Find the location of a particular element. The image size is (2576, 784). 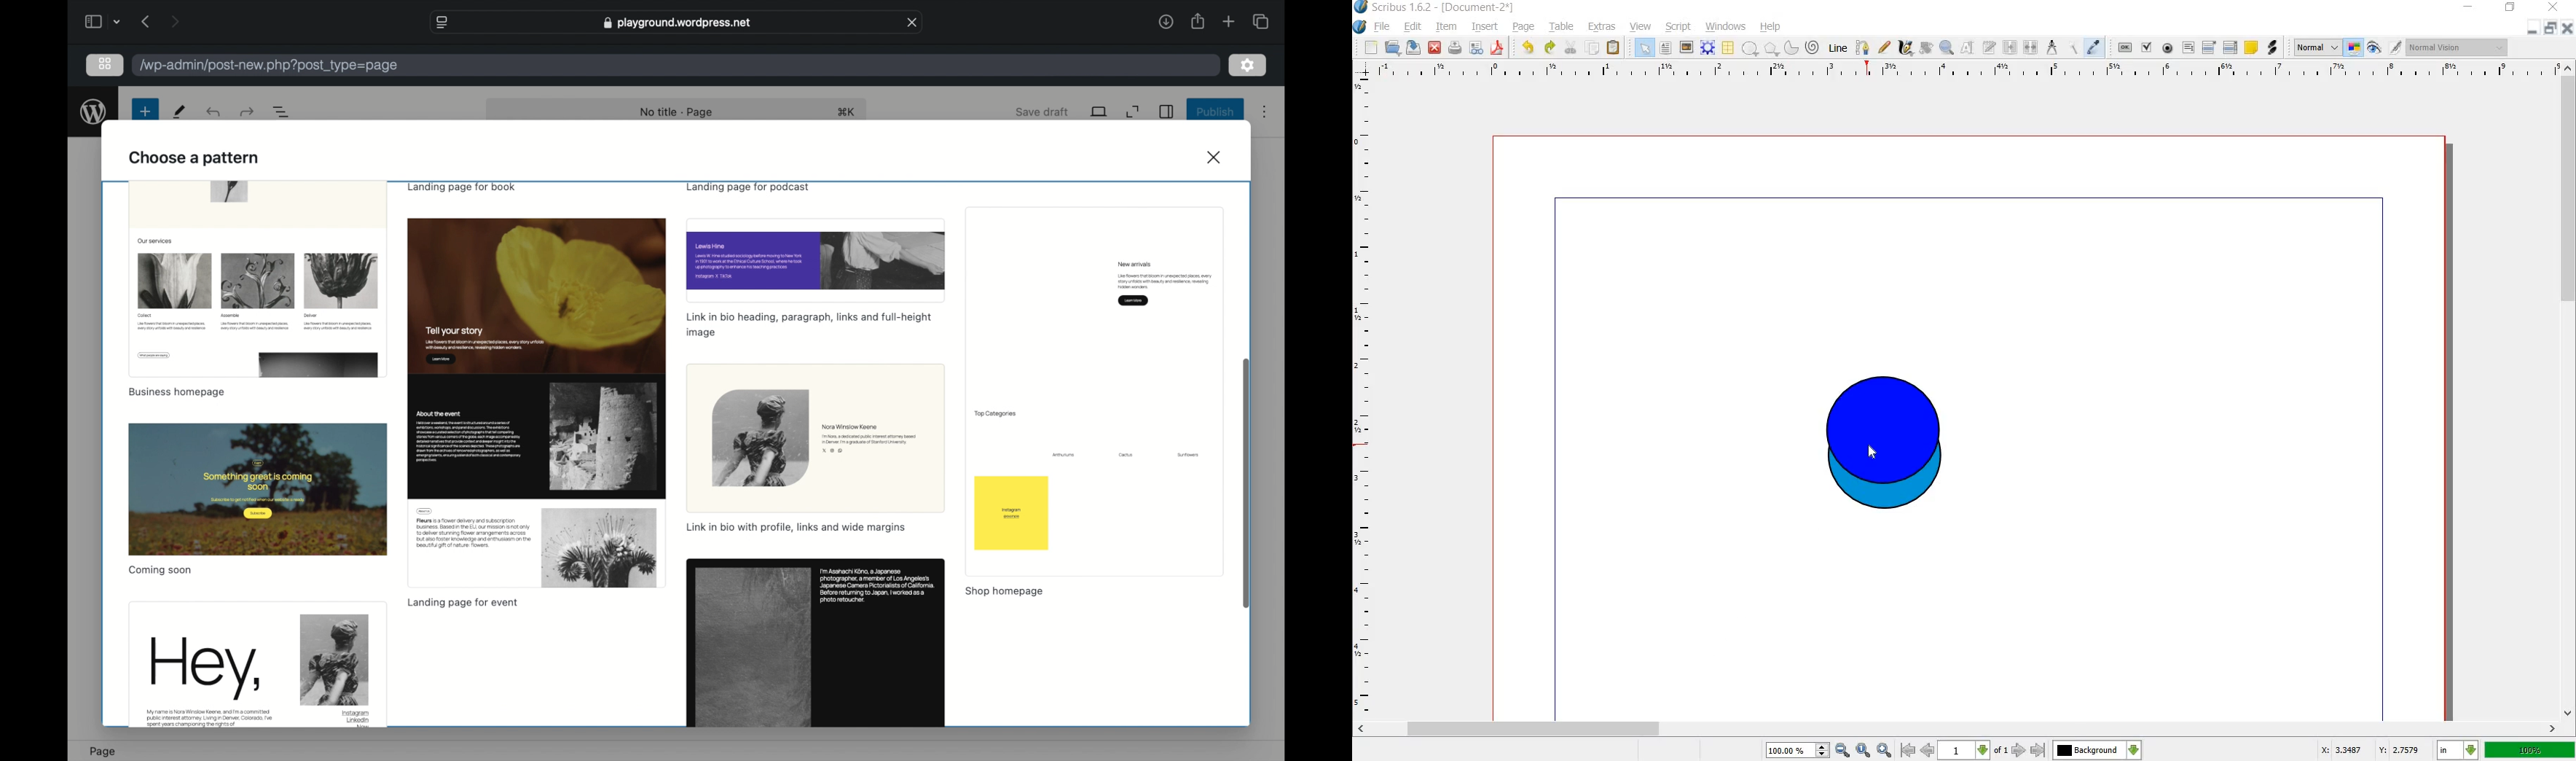

preview is located at coordinates (1094, 392).